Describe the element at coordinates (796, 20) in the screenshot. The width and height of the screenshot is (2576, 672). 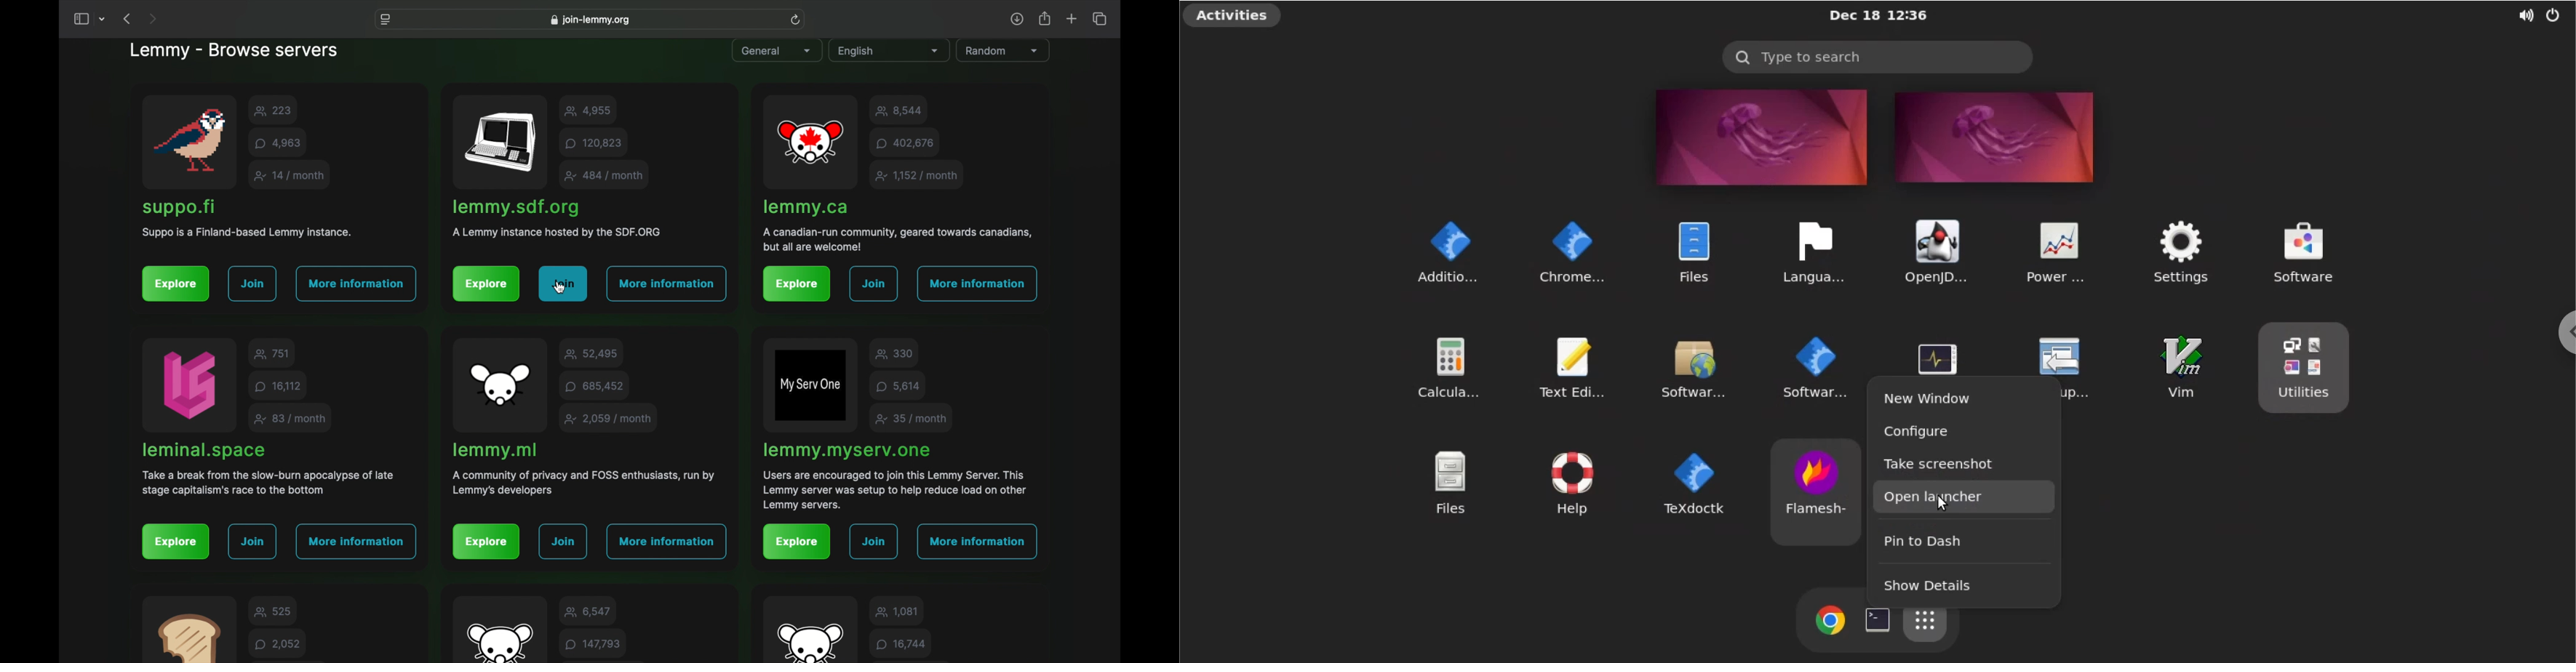
I see `refresh` at that location.